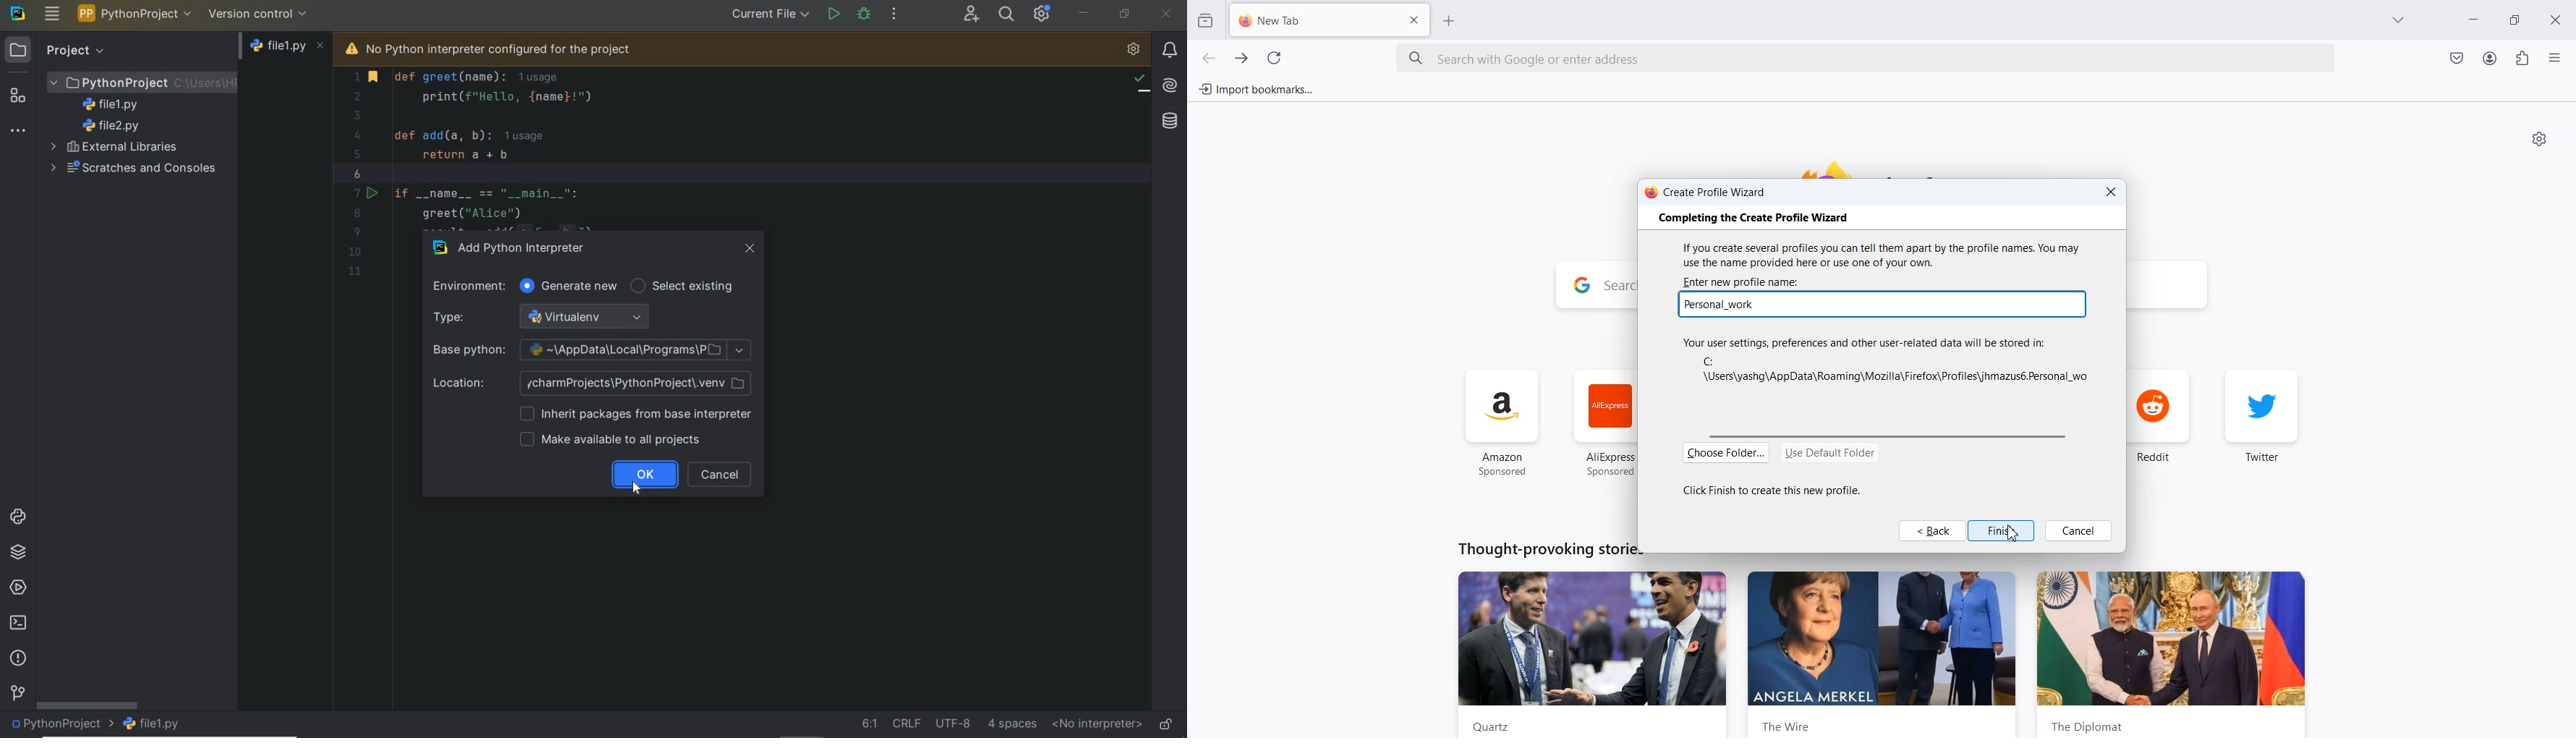  I want to click on the wire, so click(1883, 654).